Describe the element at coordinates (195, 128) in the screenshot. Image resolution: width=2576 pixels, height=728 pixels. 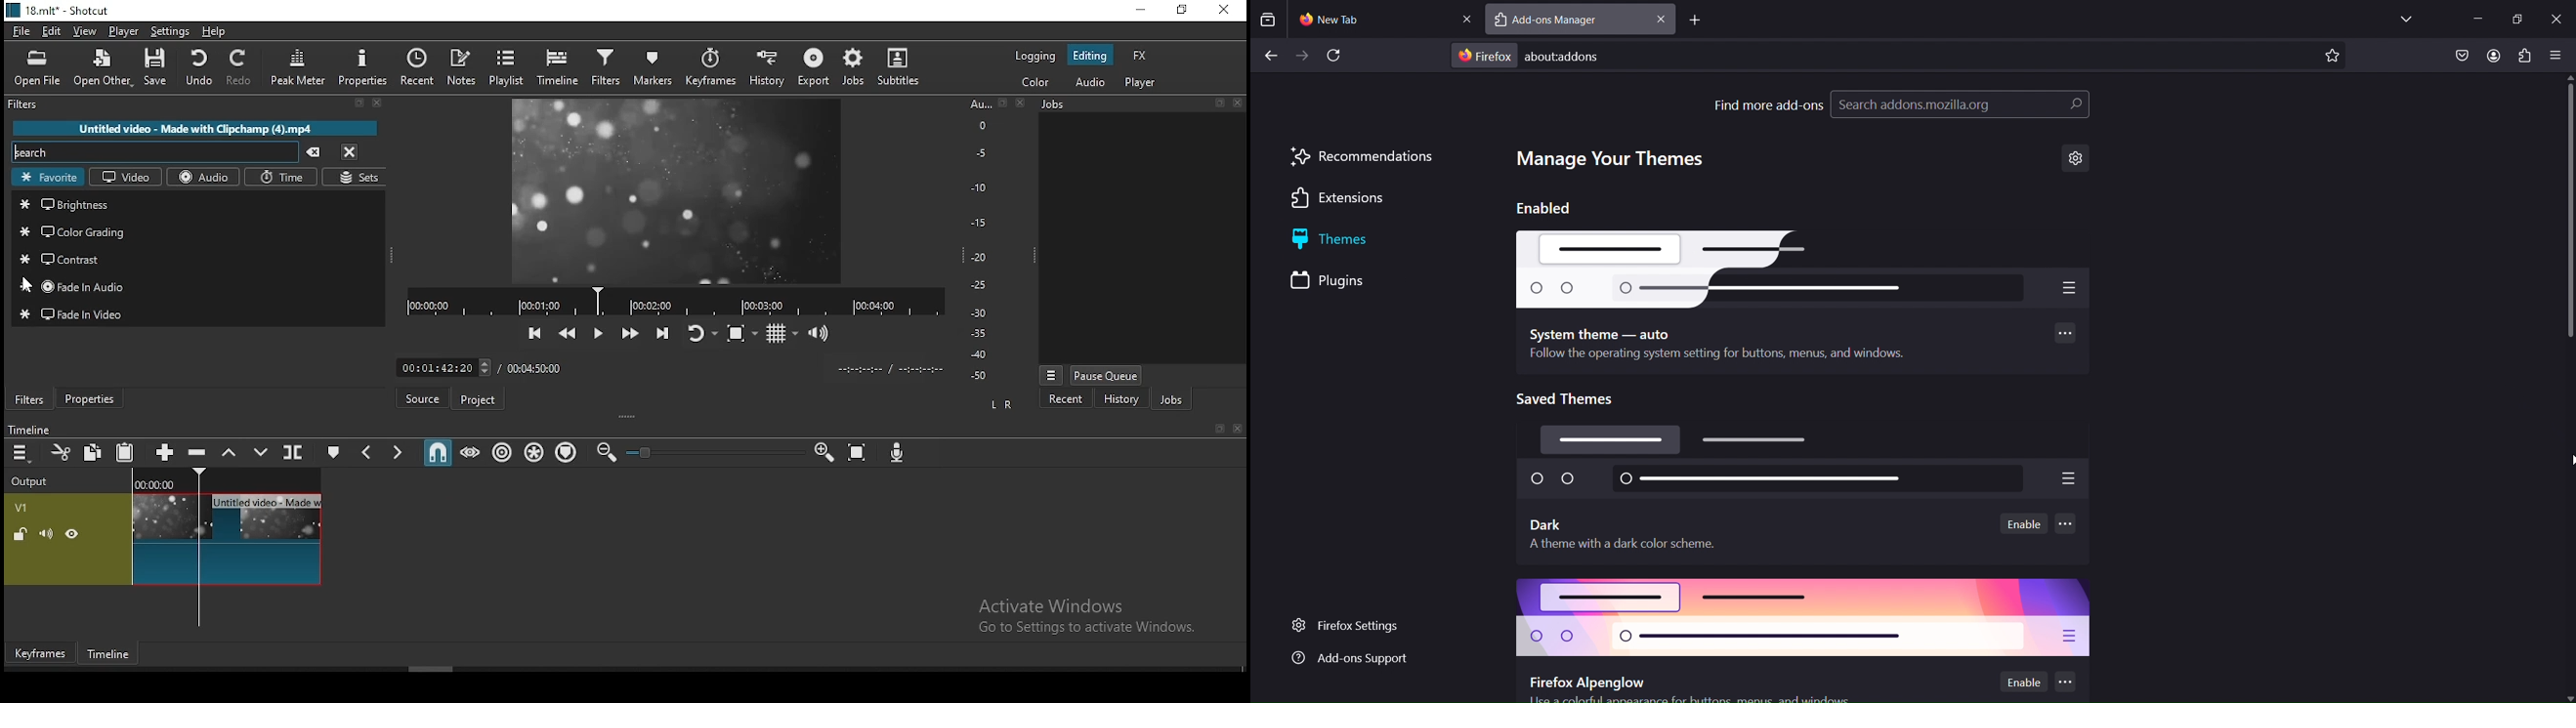
I see `Untitled video - Made with Clipchamp (4).mp4` at that location.